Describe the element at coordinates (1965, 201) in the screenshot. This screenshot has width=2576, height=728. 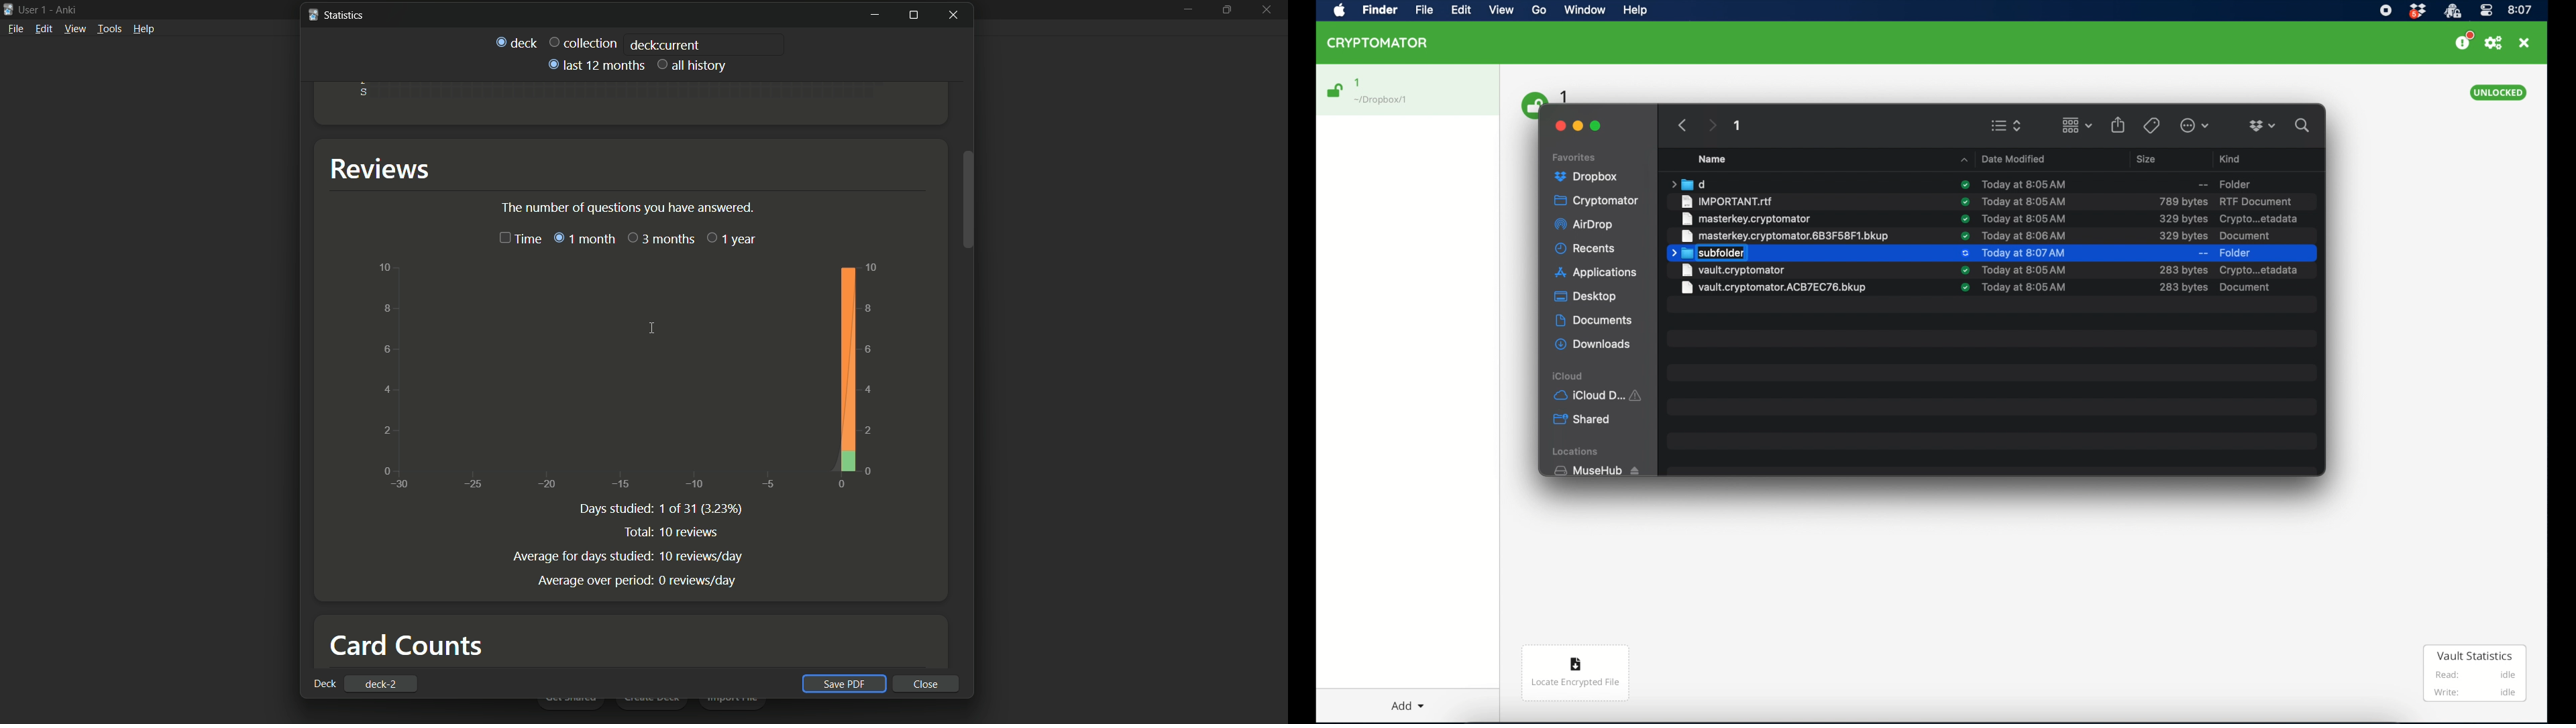
I see `sync` at that location.